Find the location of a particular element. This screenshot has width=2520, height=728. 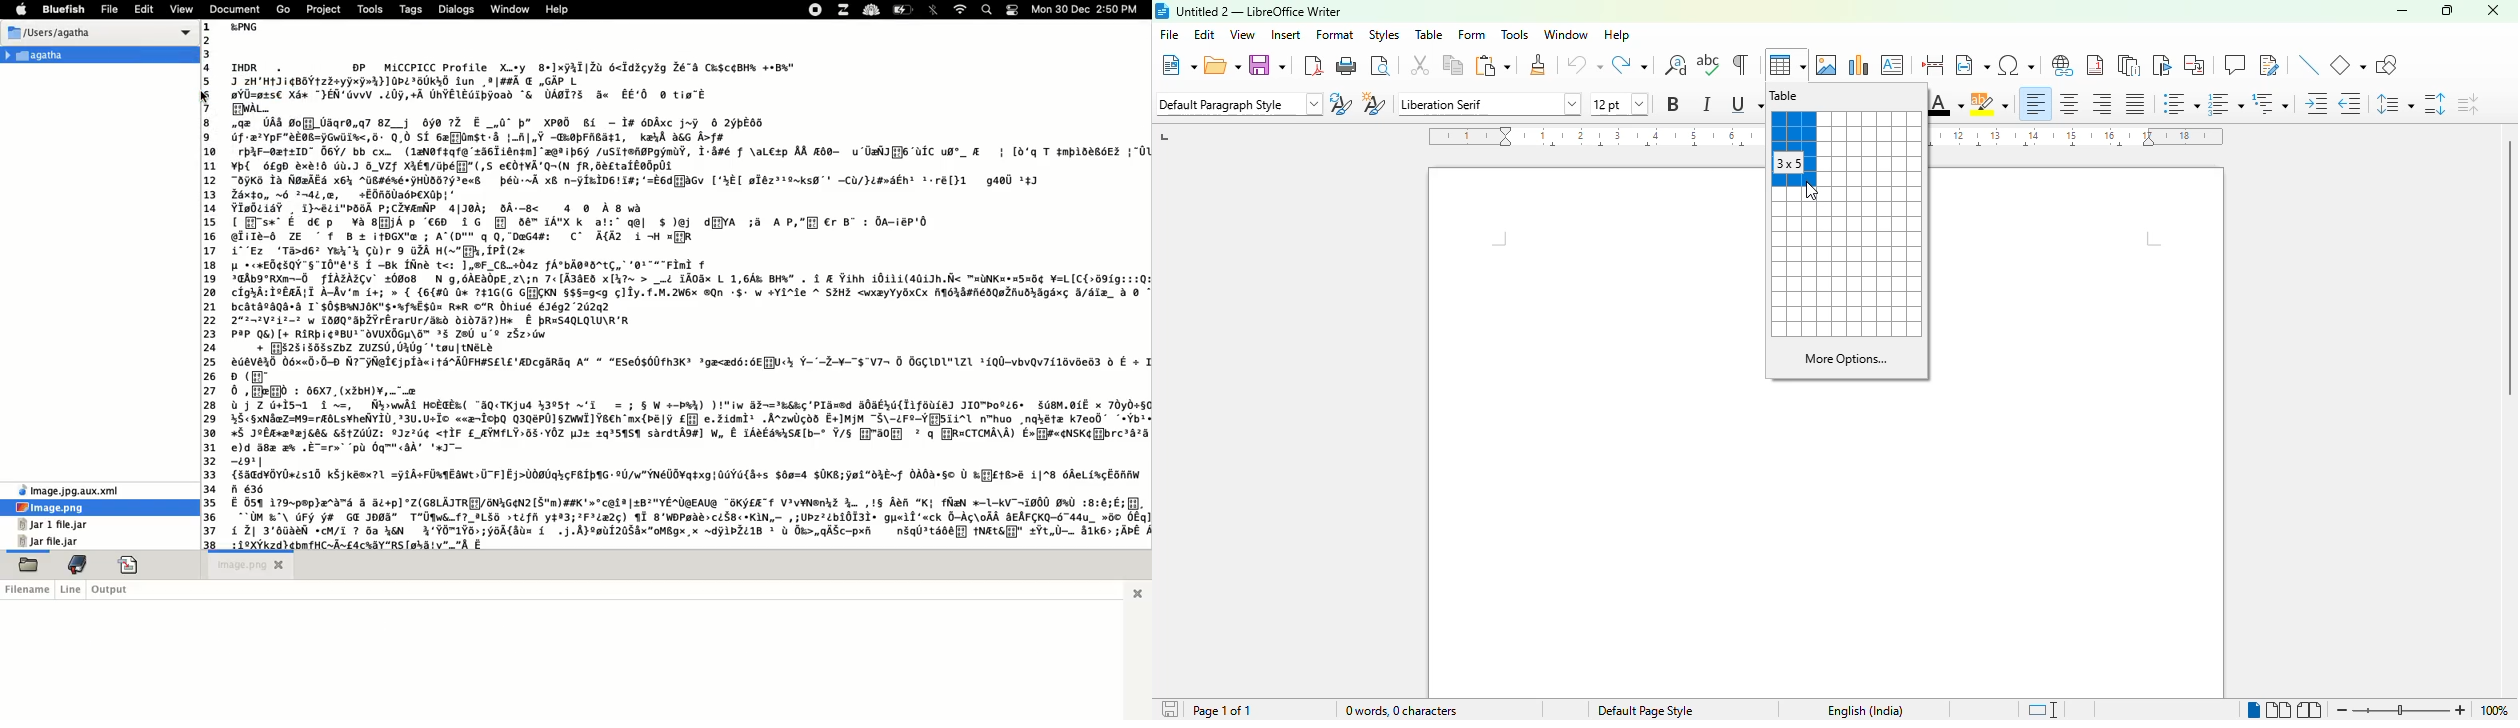

view is located at coordinates (1242, 34).